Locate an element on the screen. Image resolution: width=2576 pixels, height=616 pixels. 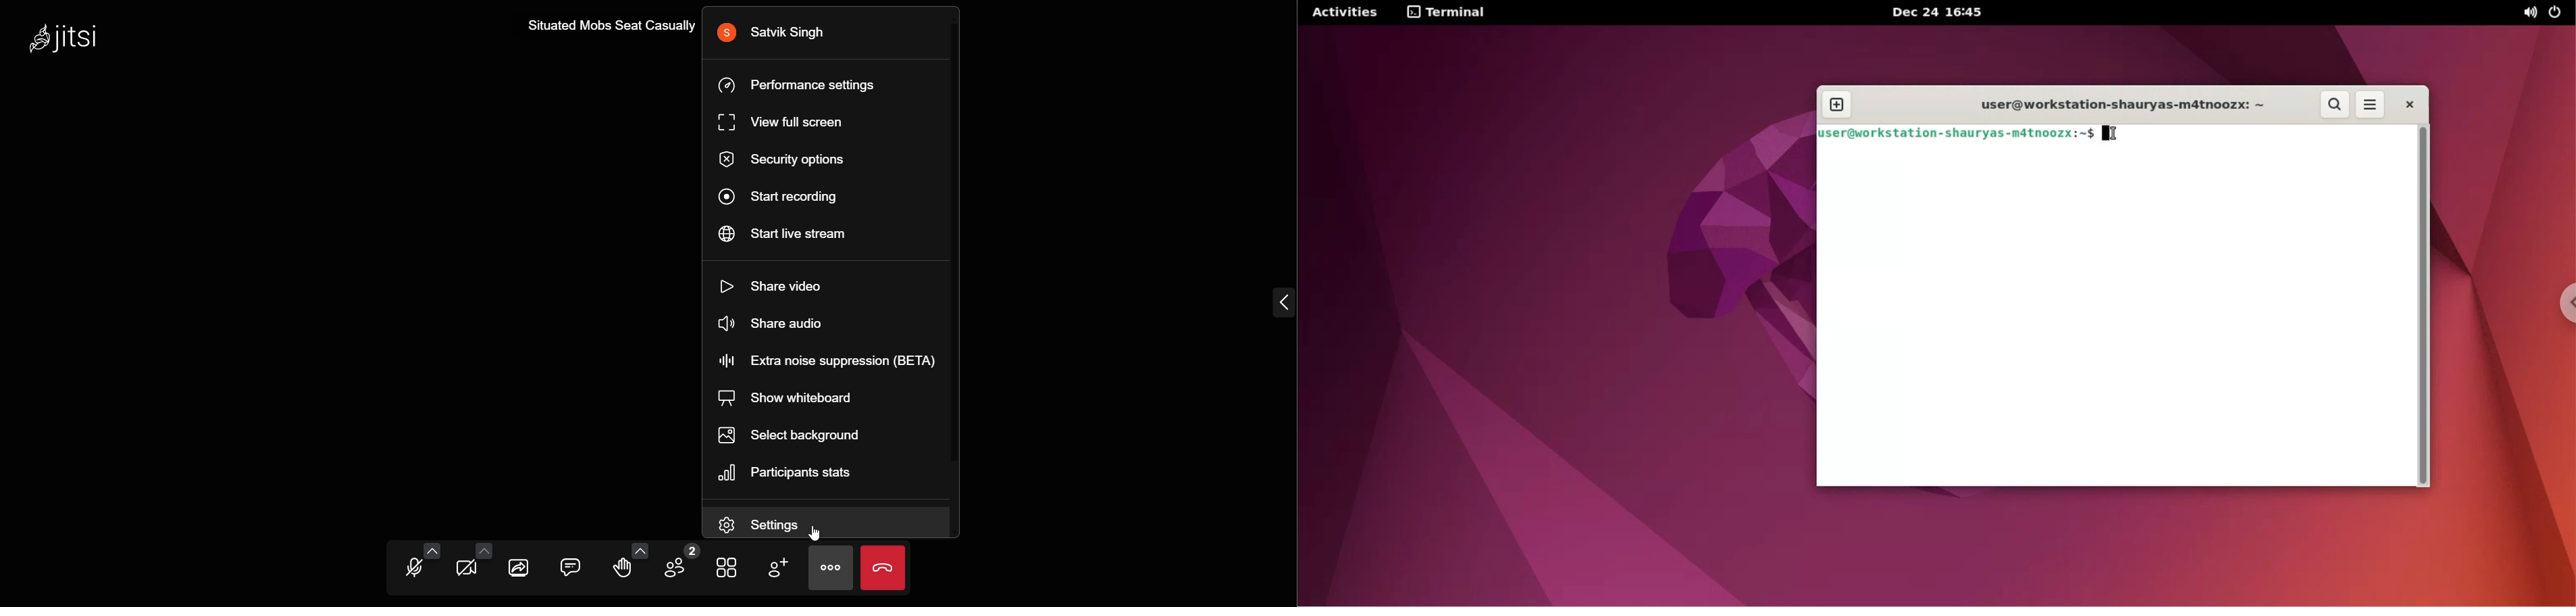
leave meeting is located at coordinates (884, 565).